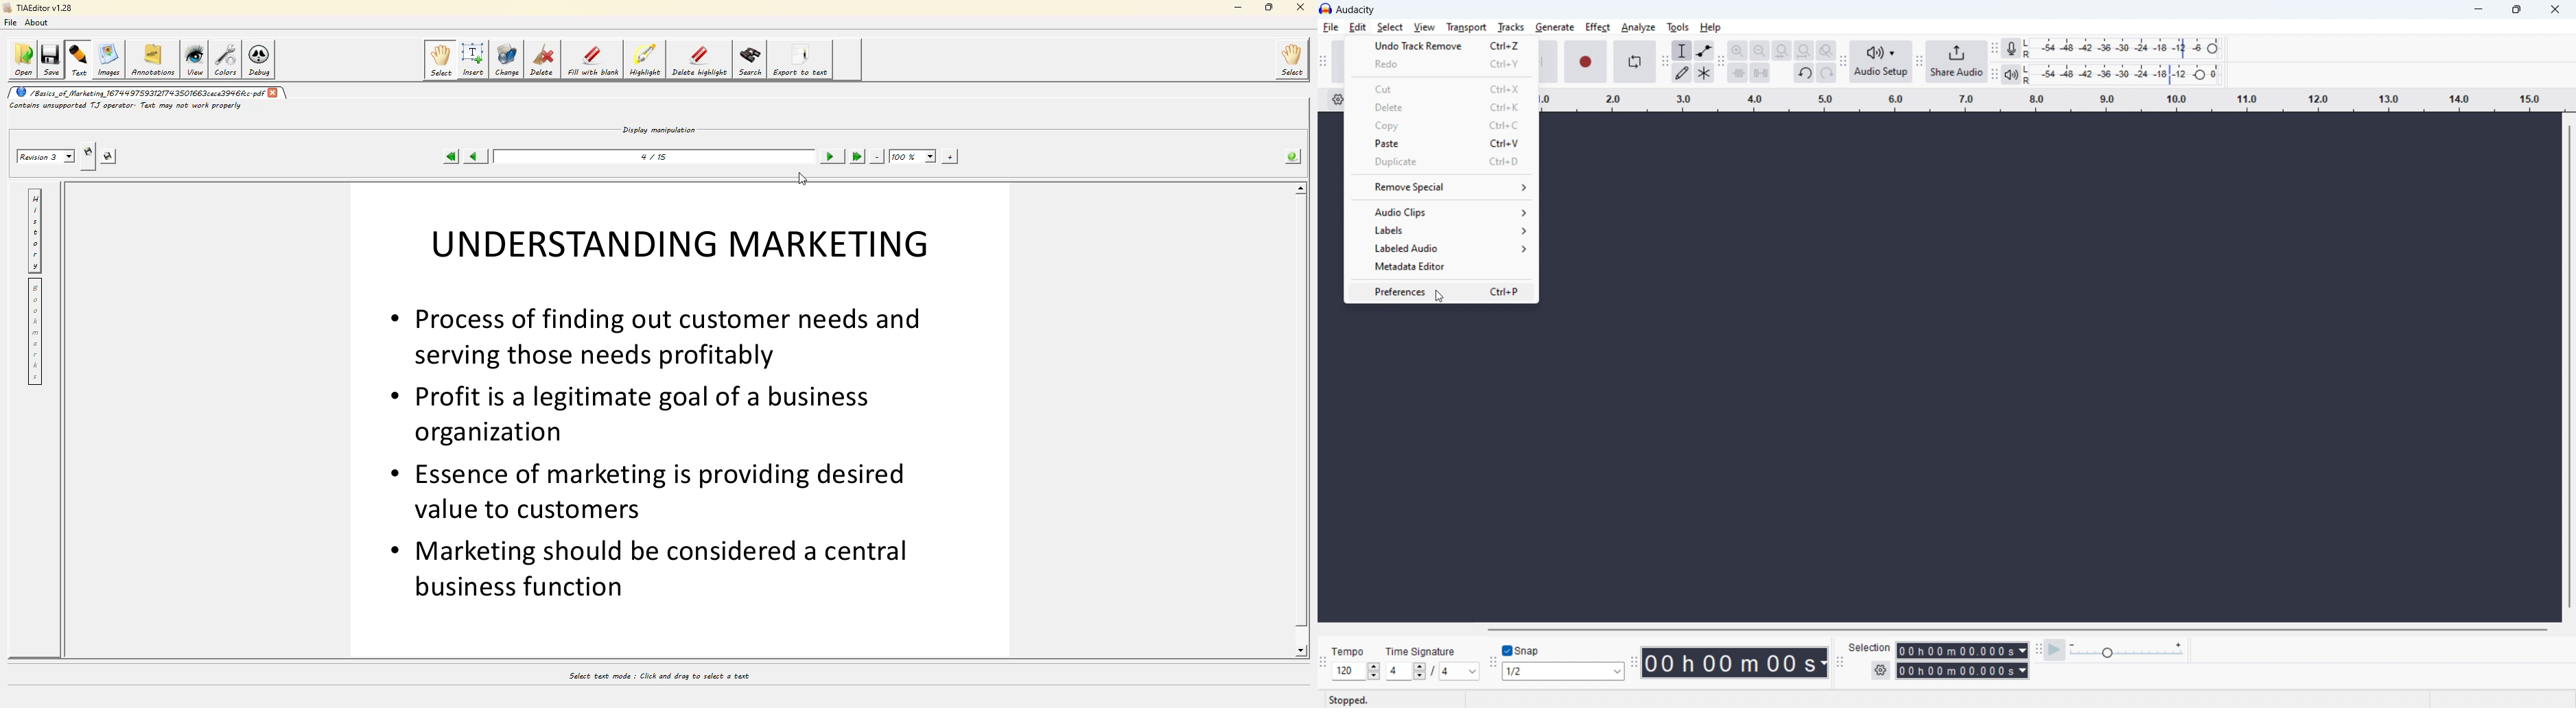 The height and width of the screenshot is (728, 2576). I want to click on maximize, so click(2515, 10).